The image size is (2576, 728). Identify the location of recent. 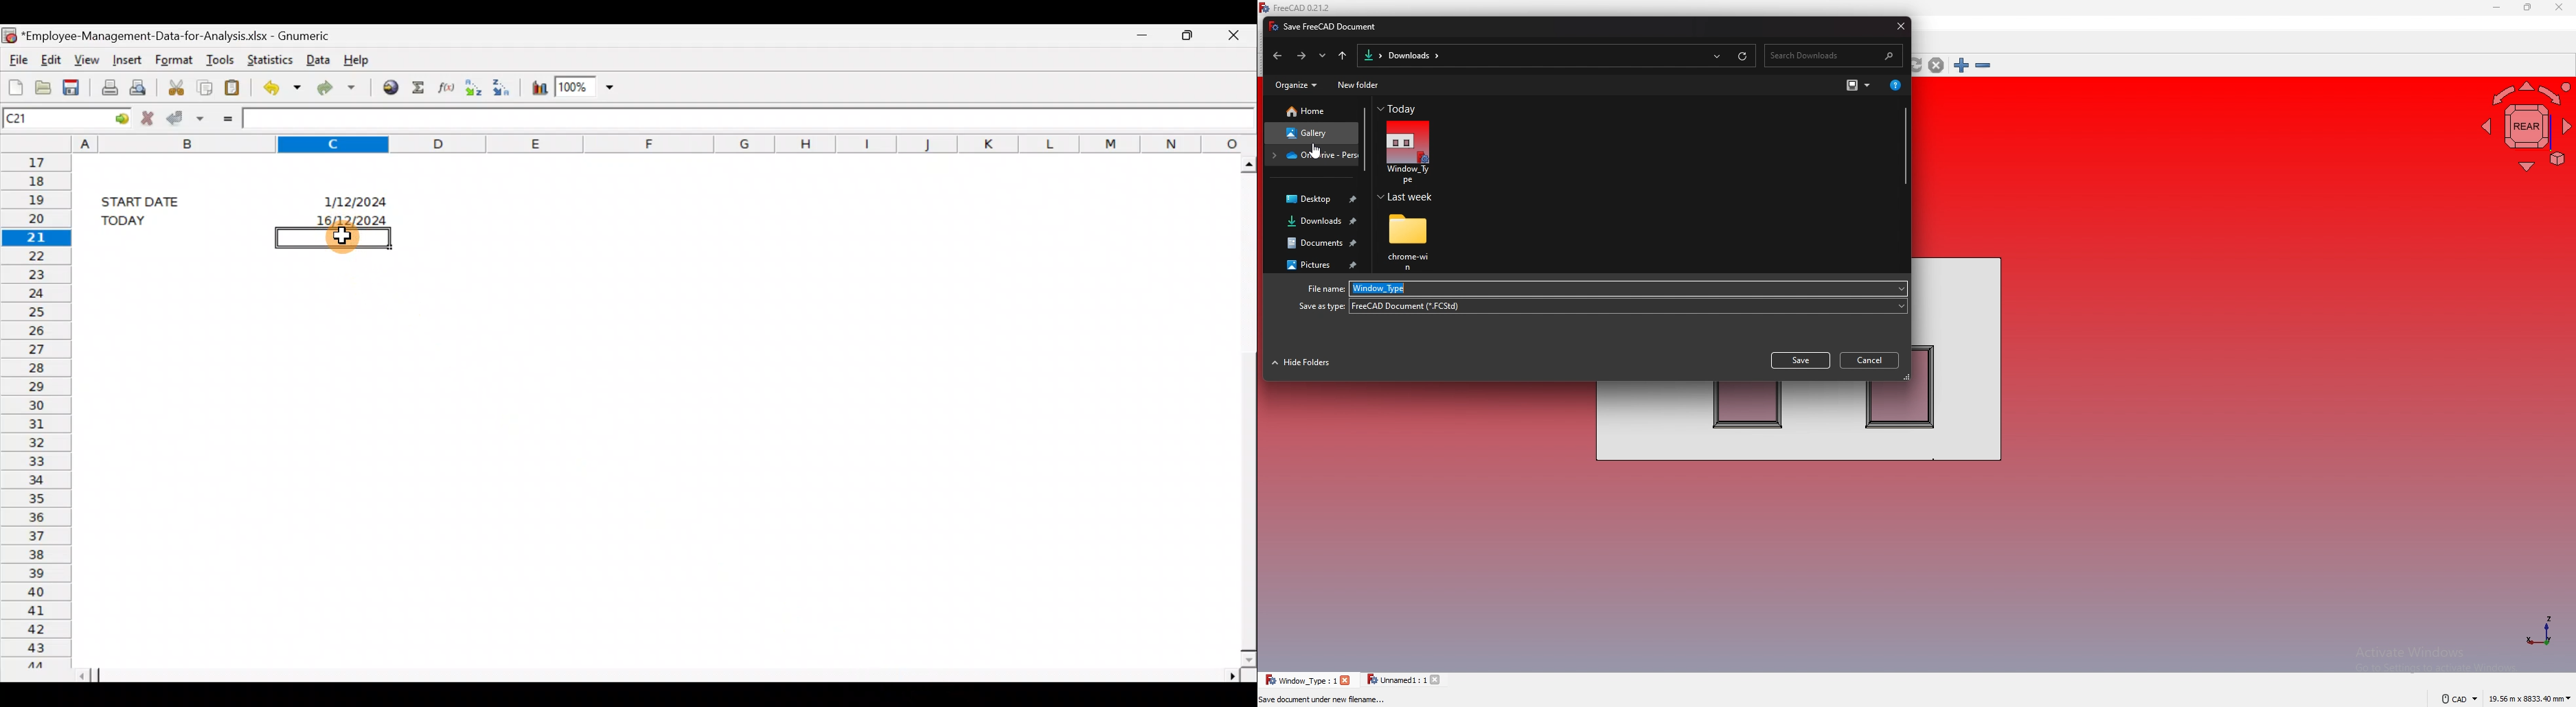
(1323, 56).